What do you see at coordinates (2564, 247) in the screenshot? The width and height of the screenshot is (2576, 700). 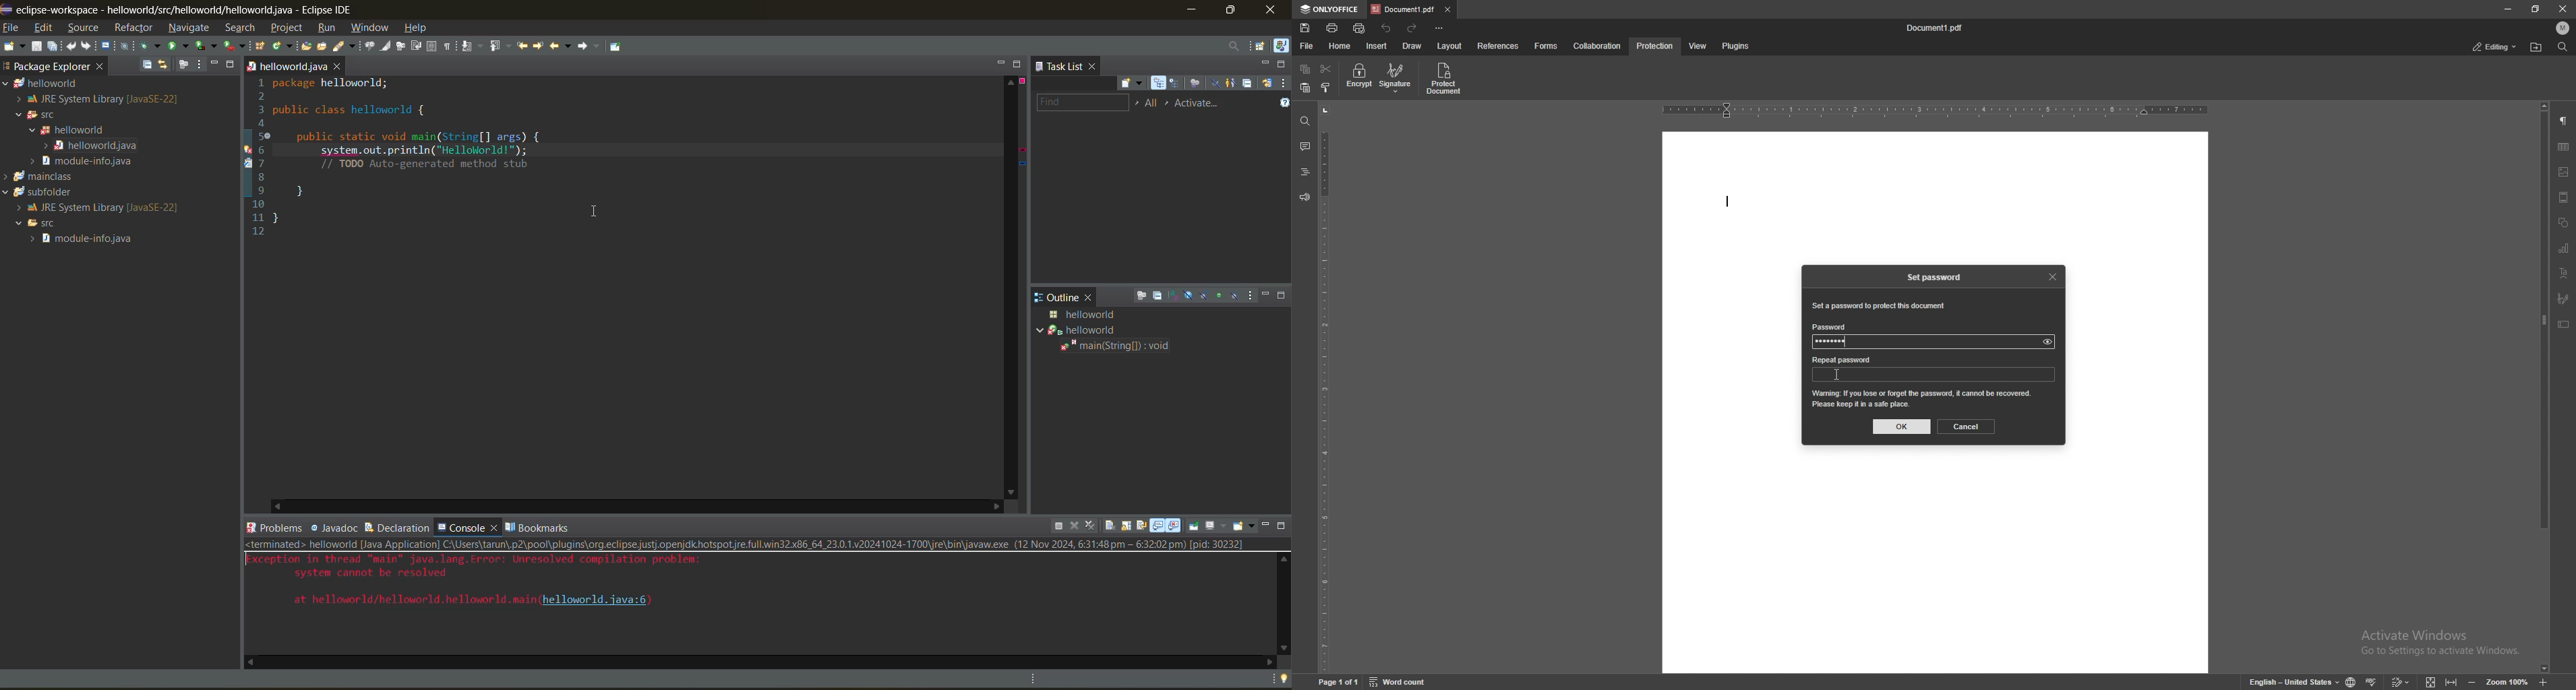 I see `chart` at bounding box center [2564, 247].